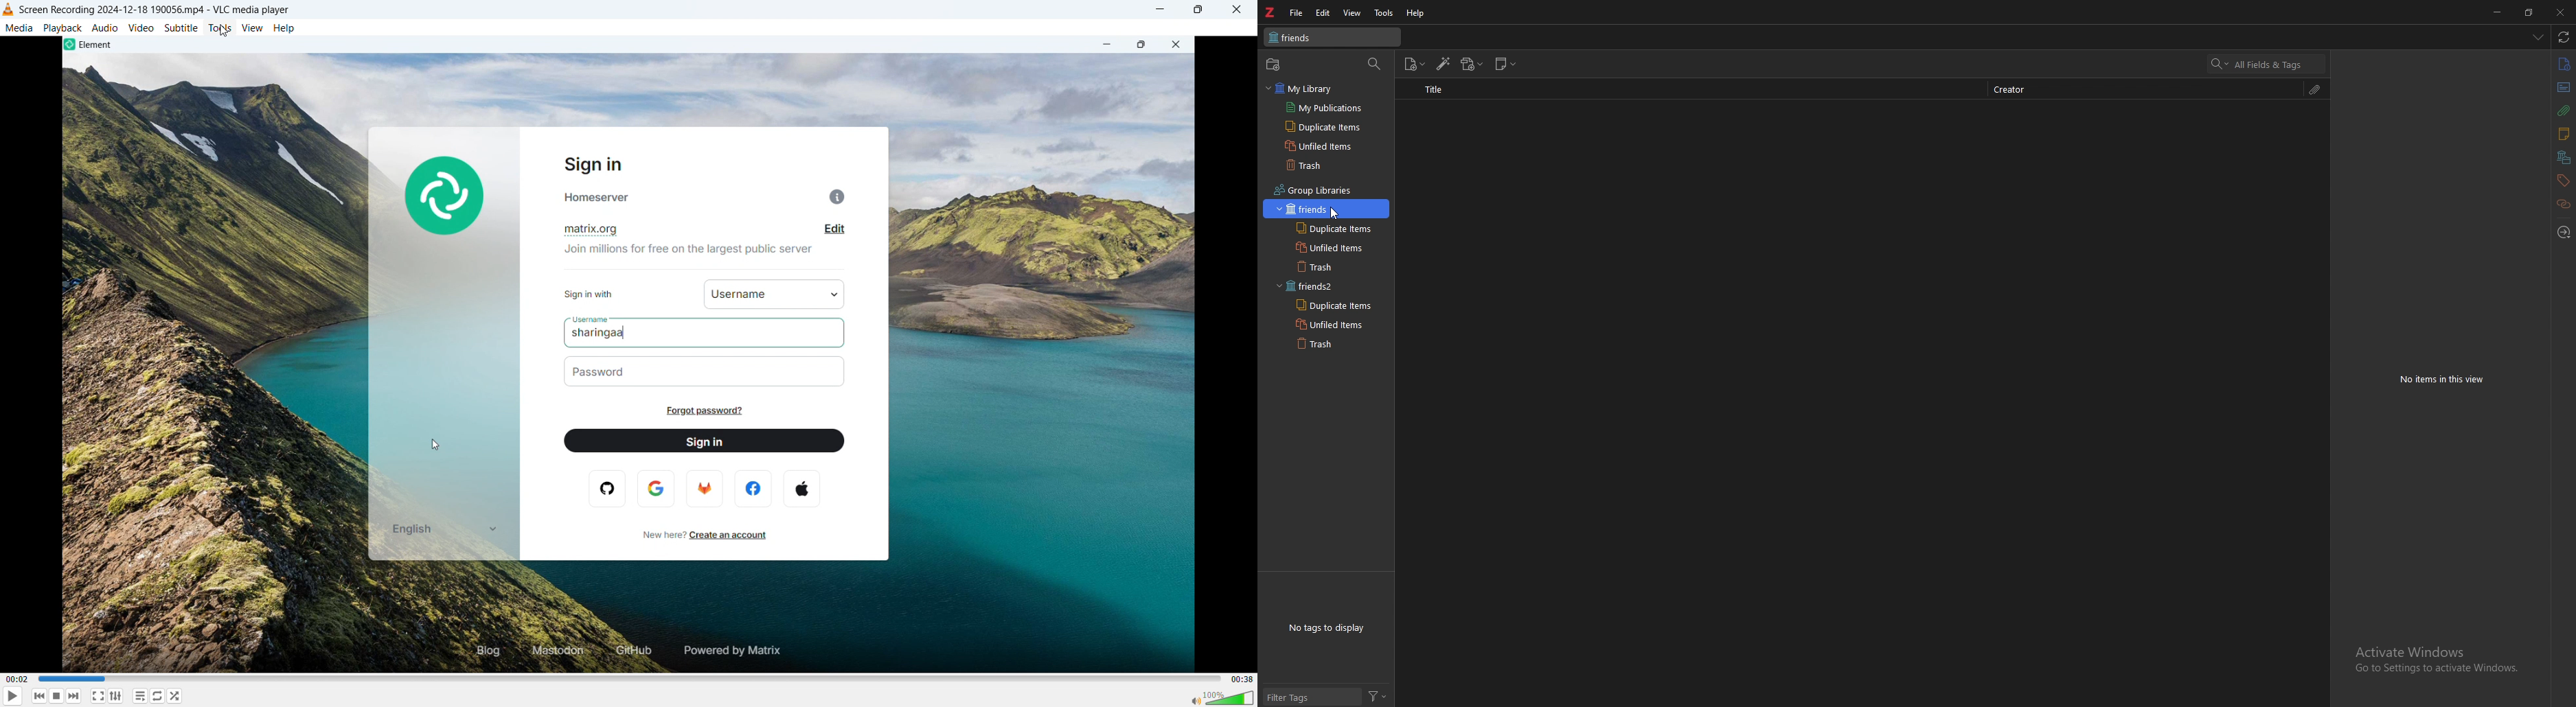 The image size is (2576, 728). I want to click on file, so click(1297, 13).